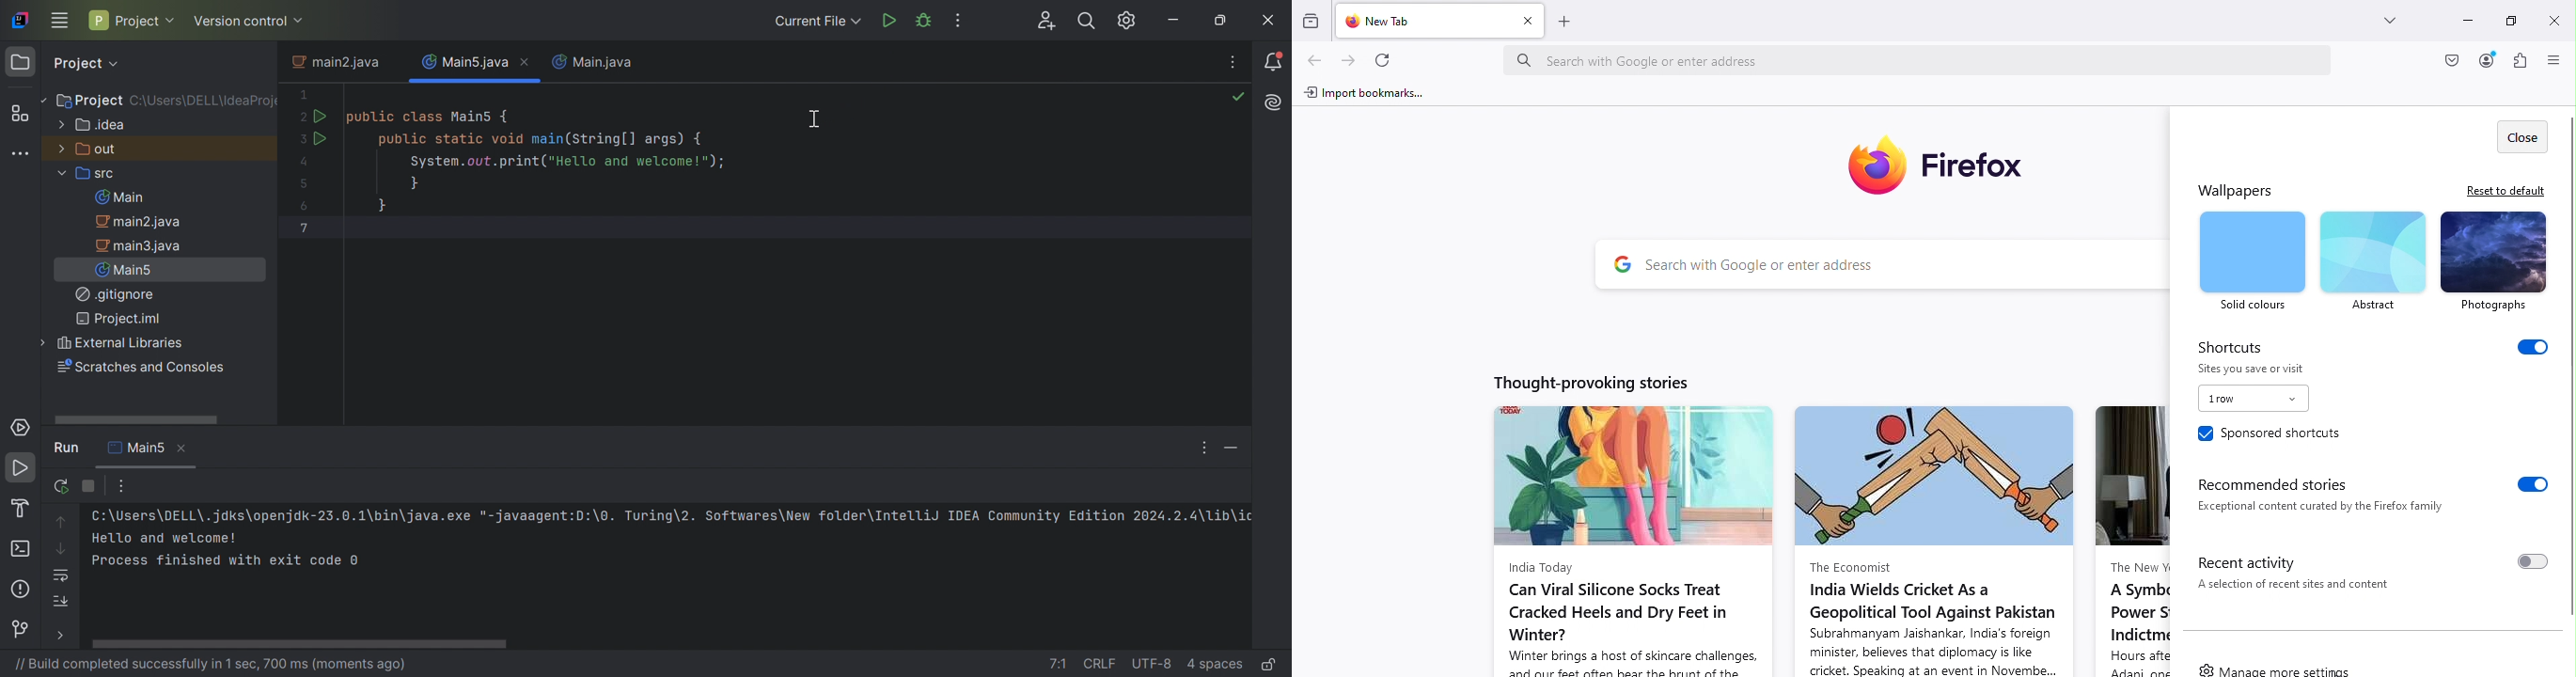 This screenshot has width=2576, height=700. What do you see at coordinates (546, 518) in the screenshot?
I see `"-javascript:D\:\0.` at bounding box center [546, 518].